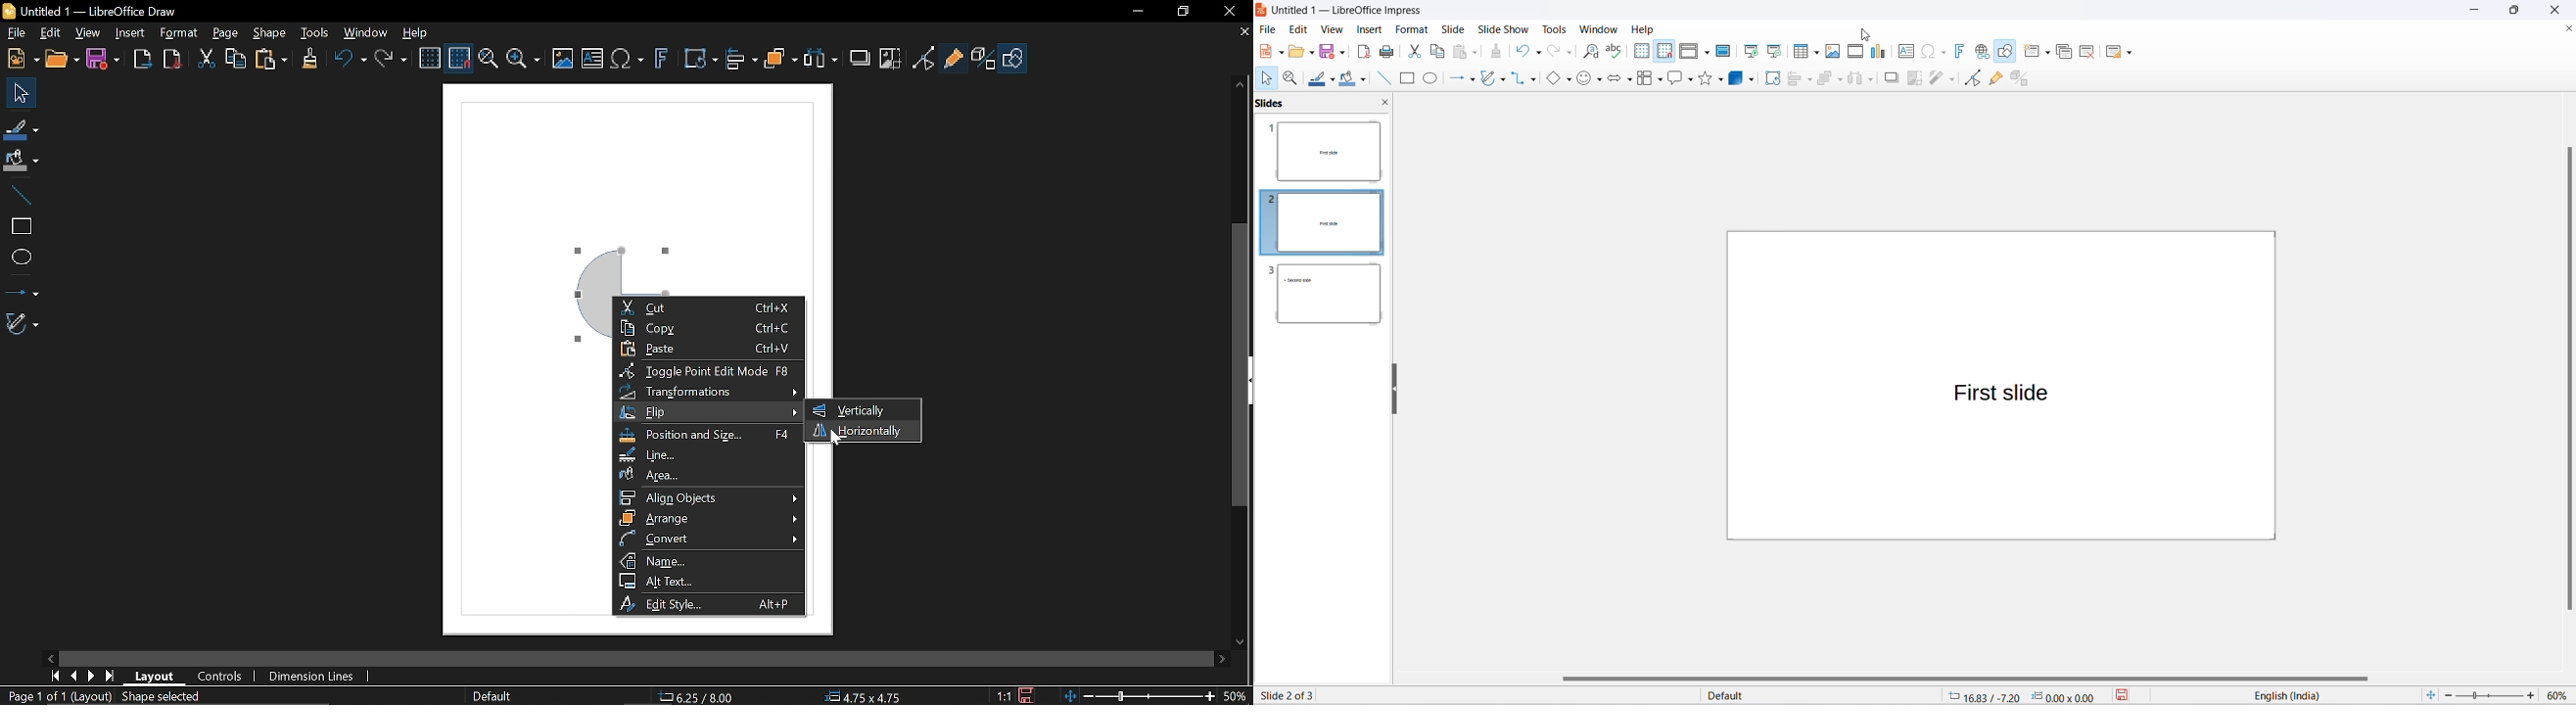 This screenshot has width=2576, height=728. Describe the element at coordinates (1239, 696) in the screenshot. I see `Current zoom` at that location.